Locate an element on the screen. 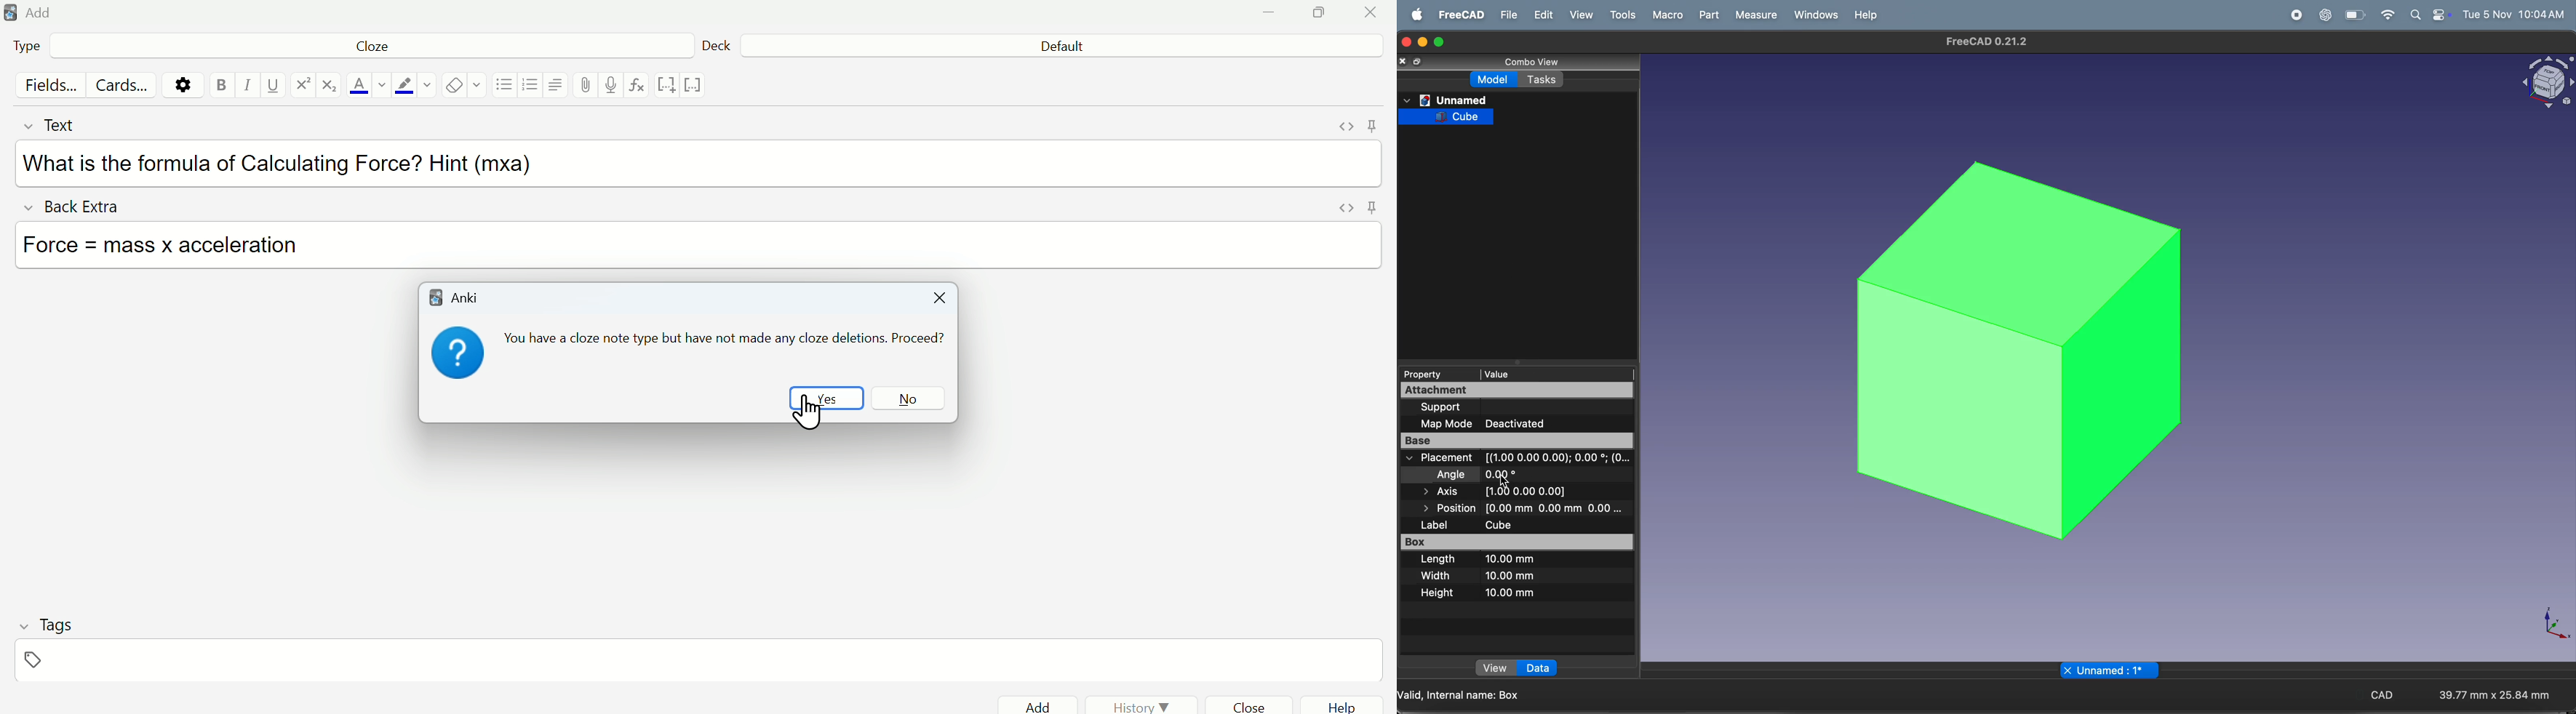 This screenshot has width=2576, height=728. windows is located at coordinates (1815, 14).